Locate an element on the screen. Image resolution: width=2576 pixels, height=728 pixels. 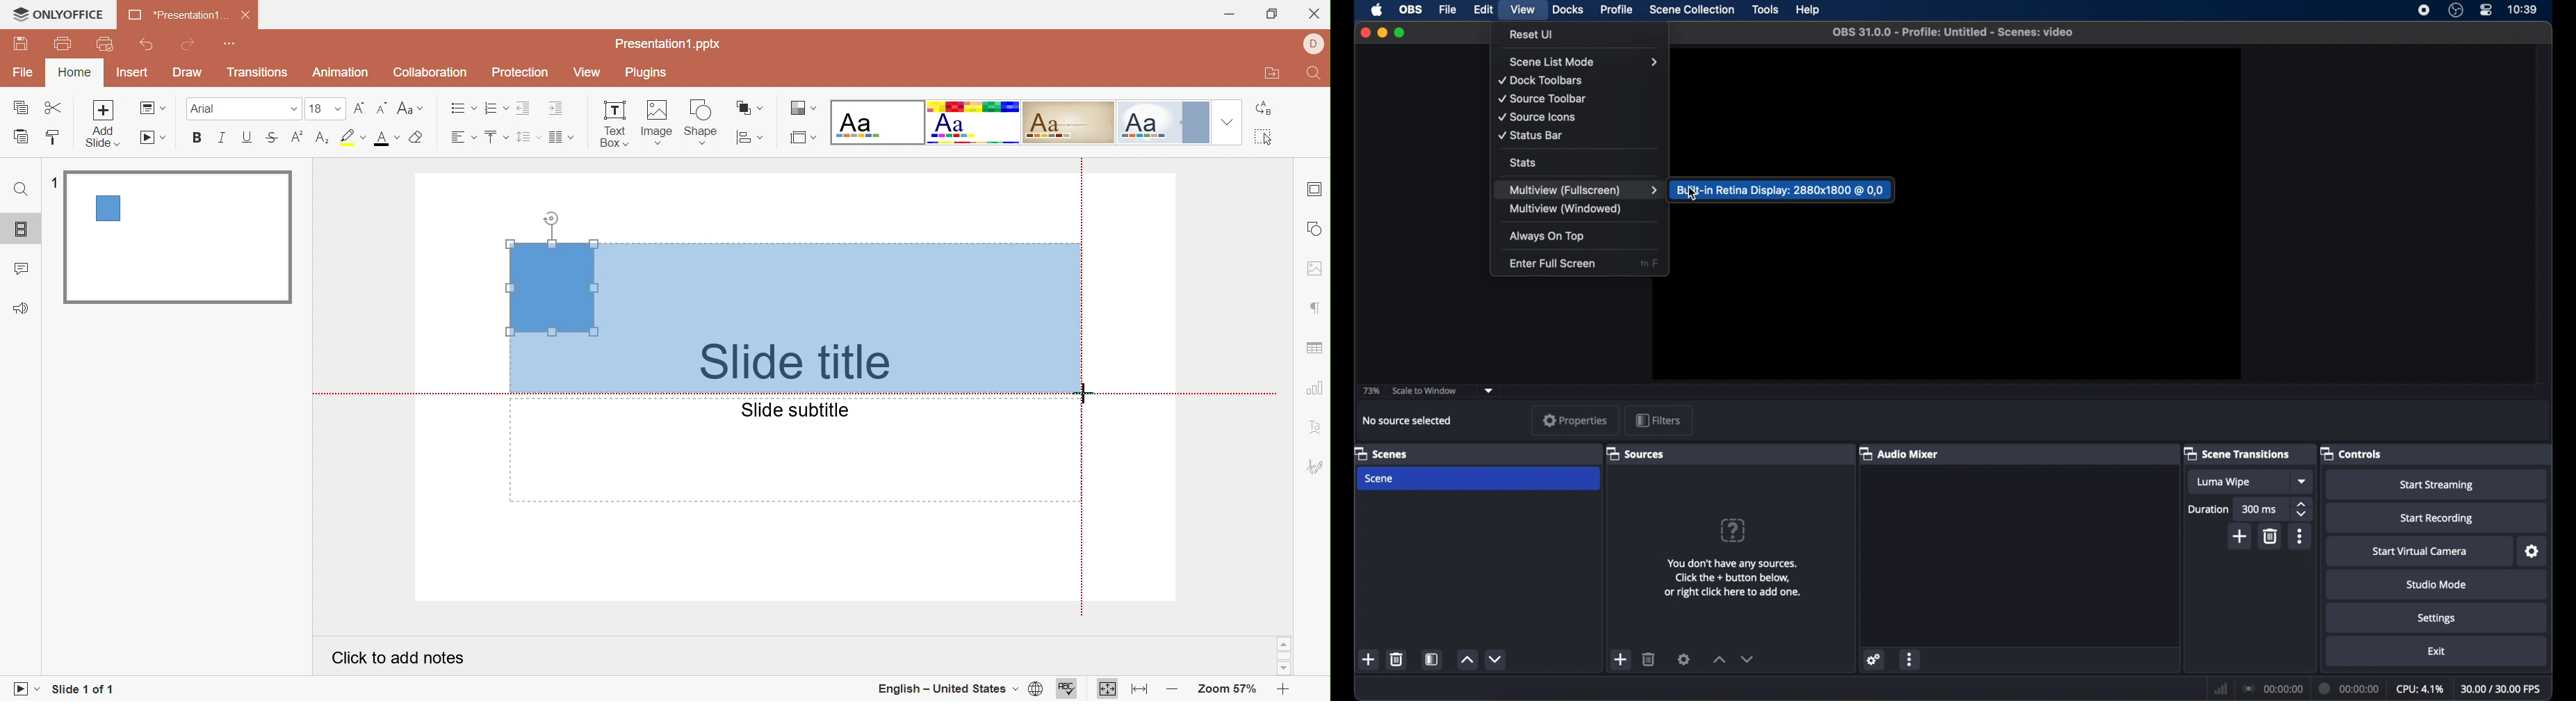
Spell checking is located at coordinates (1068, 691).